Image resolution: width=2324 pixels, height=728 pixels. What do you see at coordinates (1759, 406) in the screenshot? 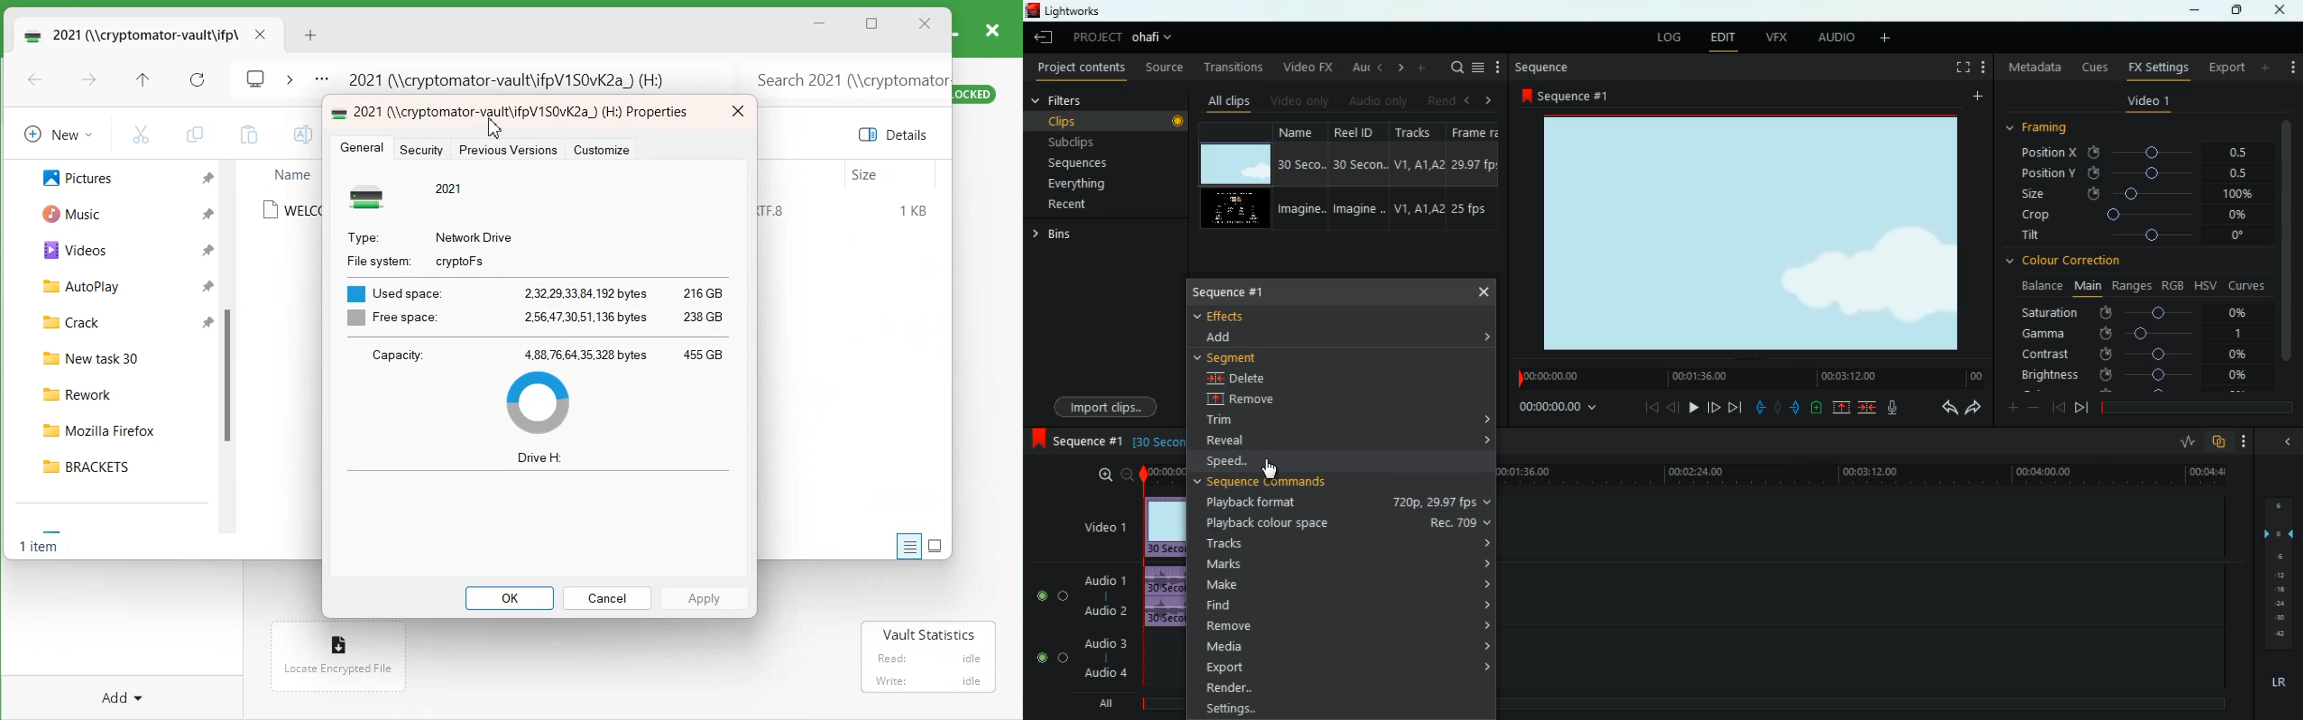
I see `pull` at bounding box center [1759, 406].